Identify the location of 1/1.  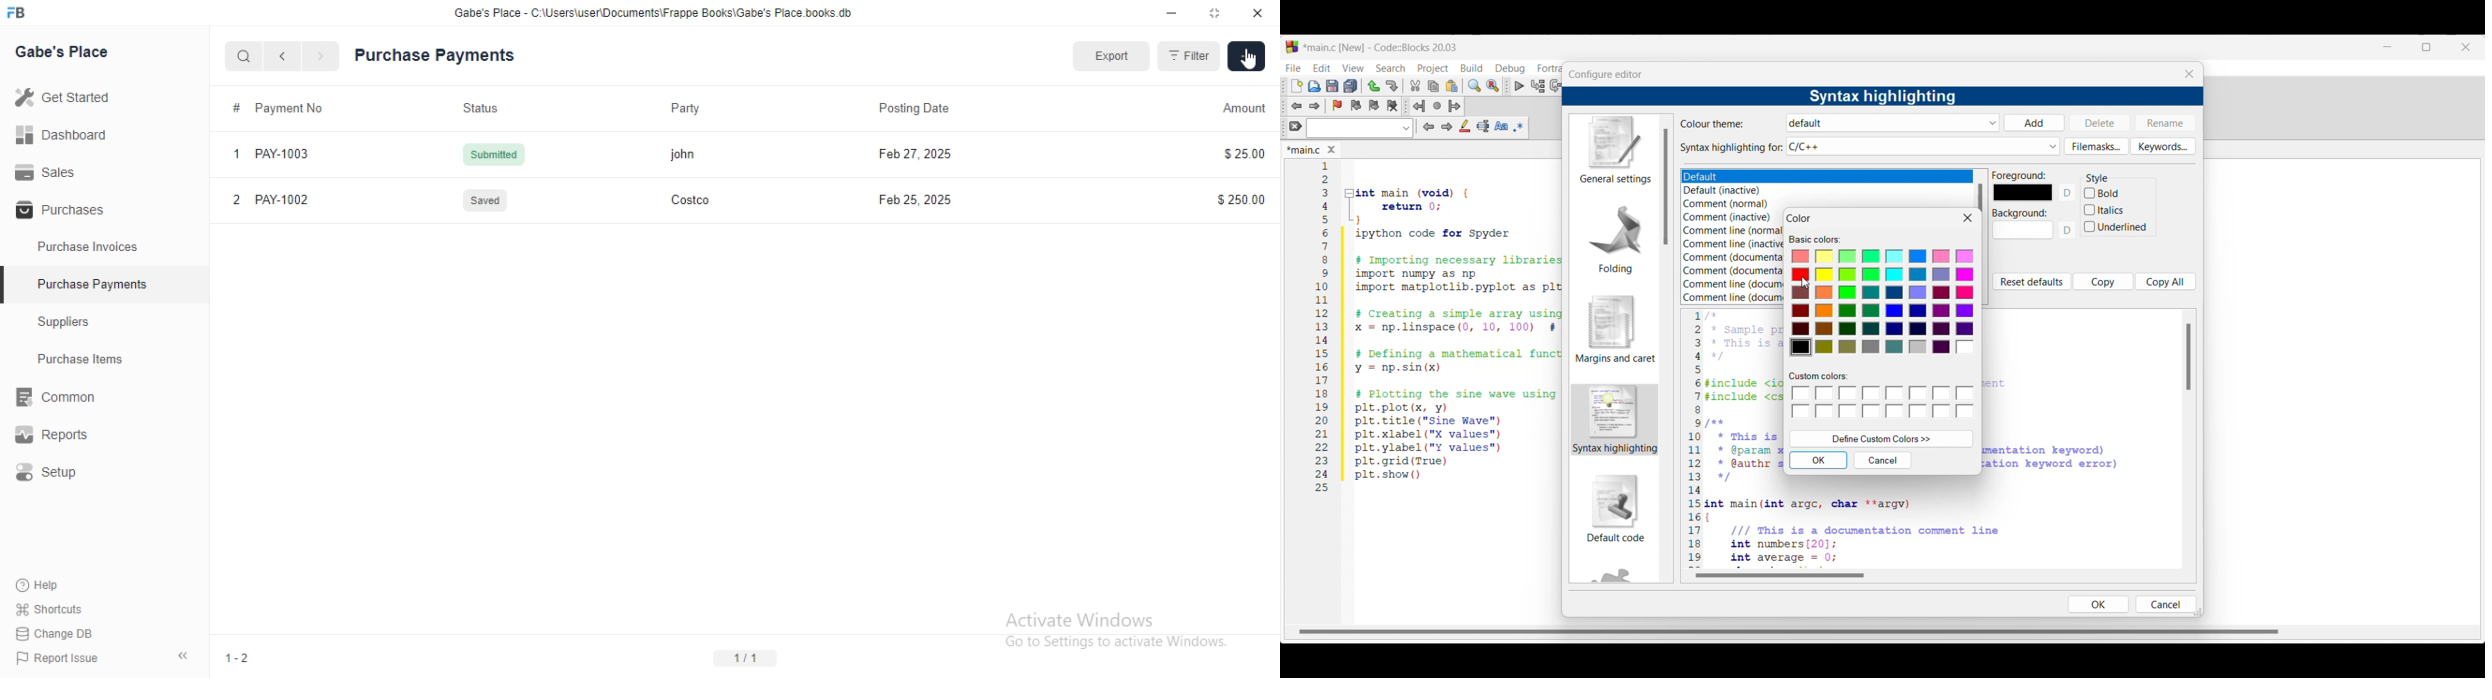
(746, 659).